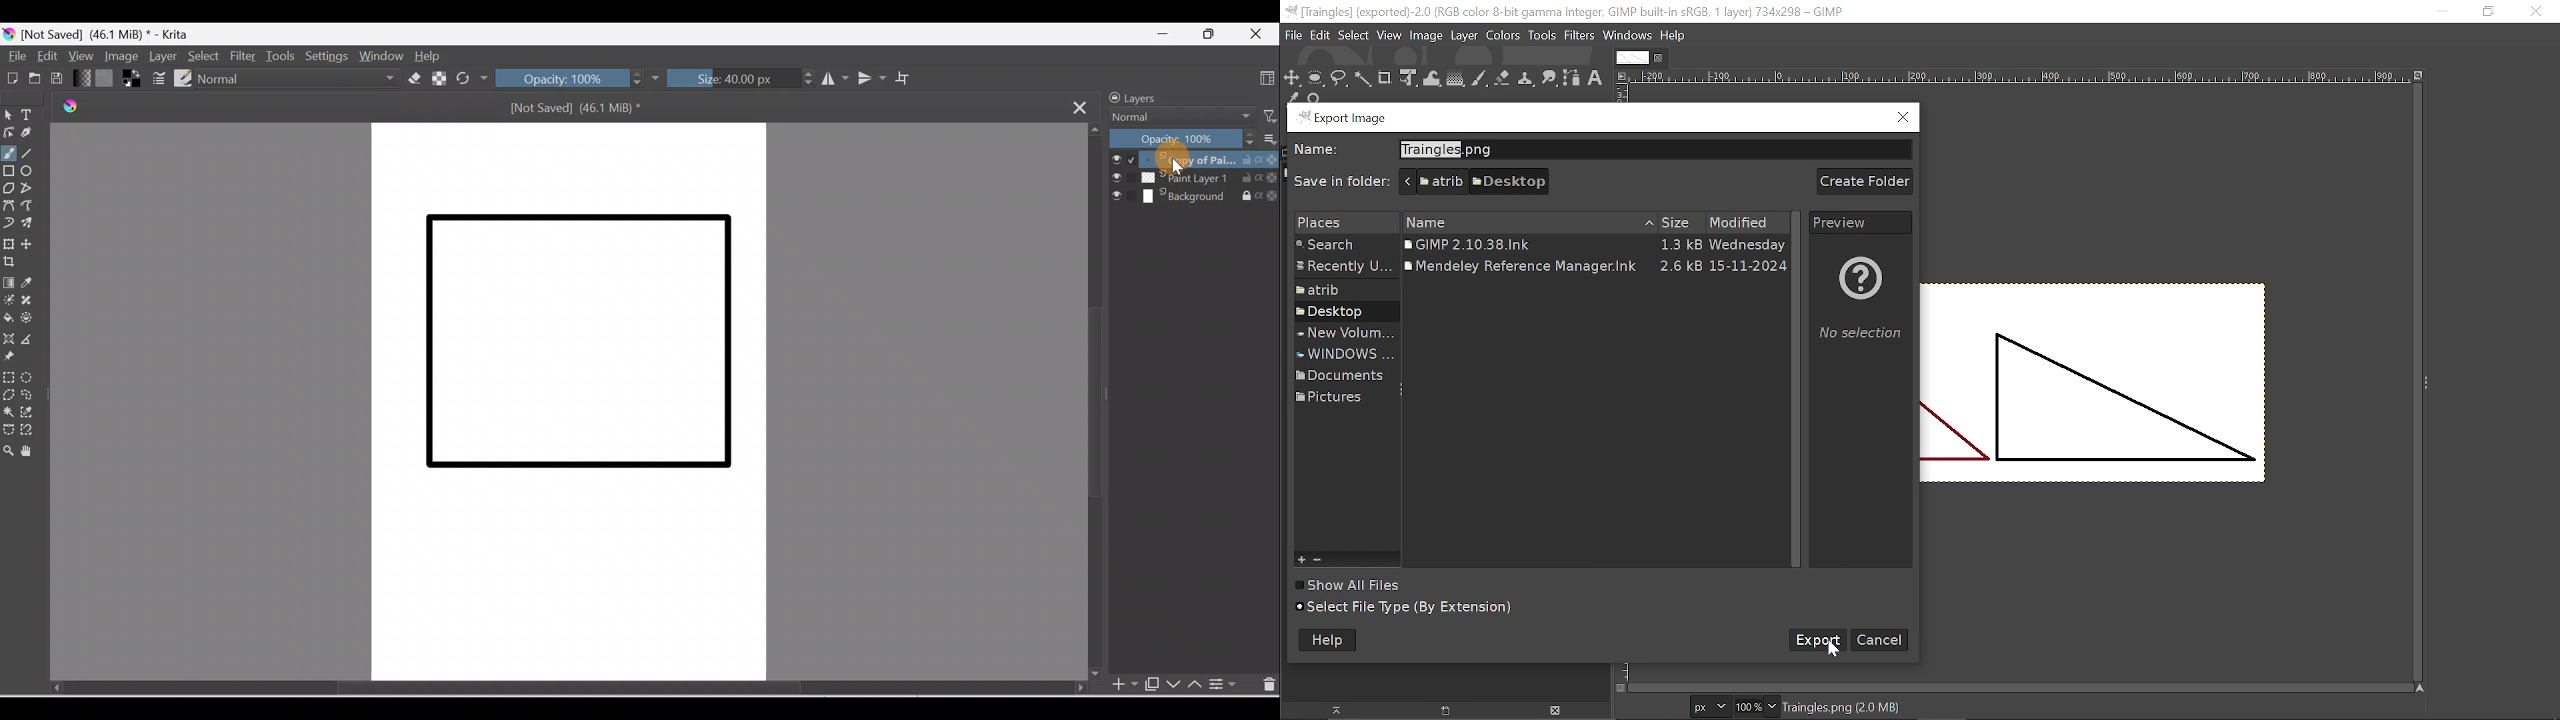  Describe the element at coordinates (1149, 683) in the screenshot. I see `Duplicate layer/mask` at that location.